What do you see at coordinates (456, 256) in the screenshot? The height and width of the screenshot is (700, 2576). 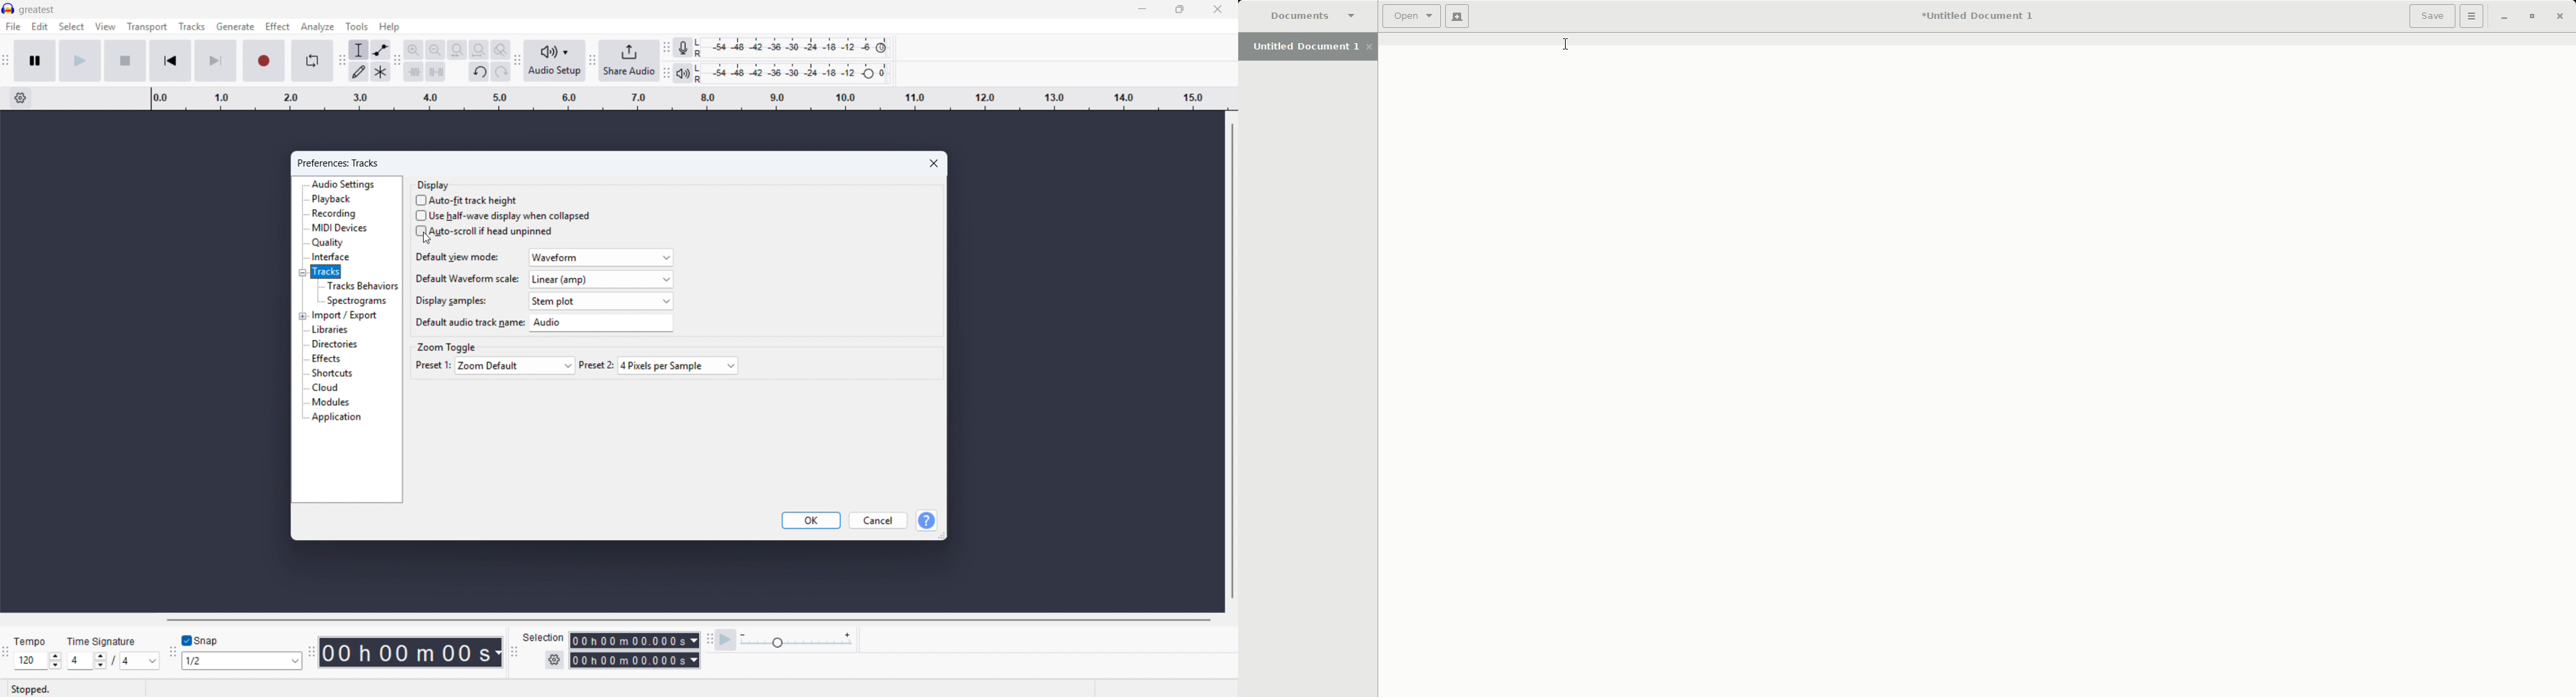 I see `Default view mode ` at bounding box center [456, 256].